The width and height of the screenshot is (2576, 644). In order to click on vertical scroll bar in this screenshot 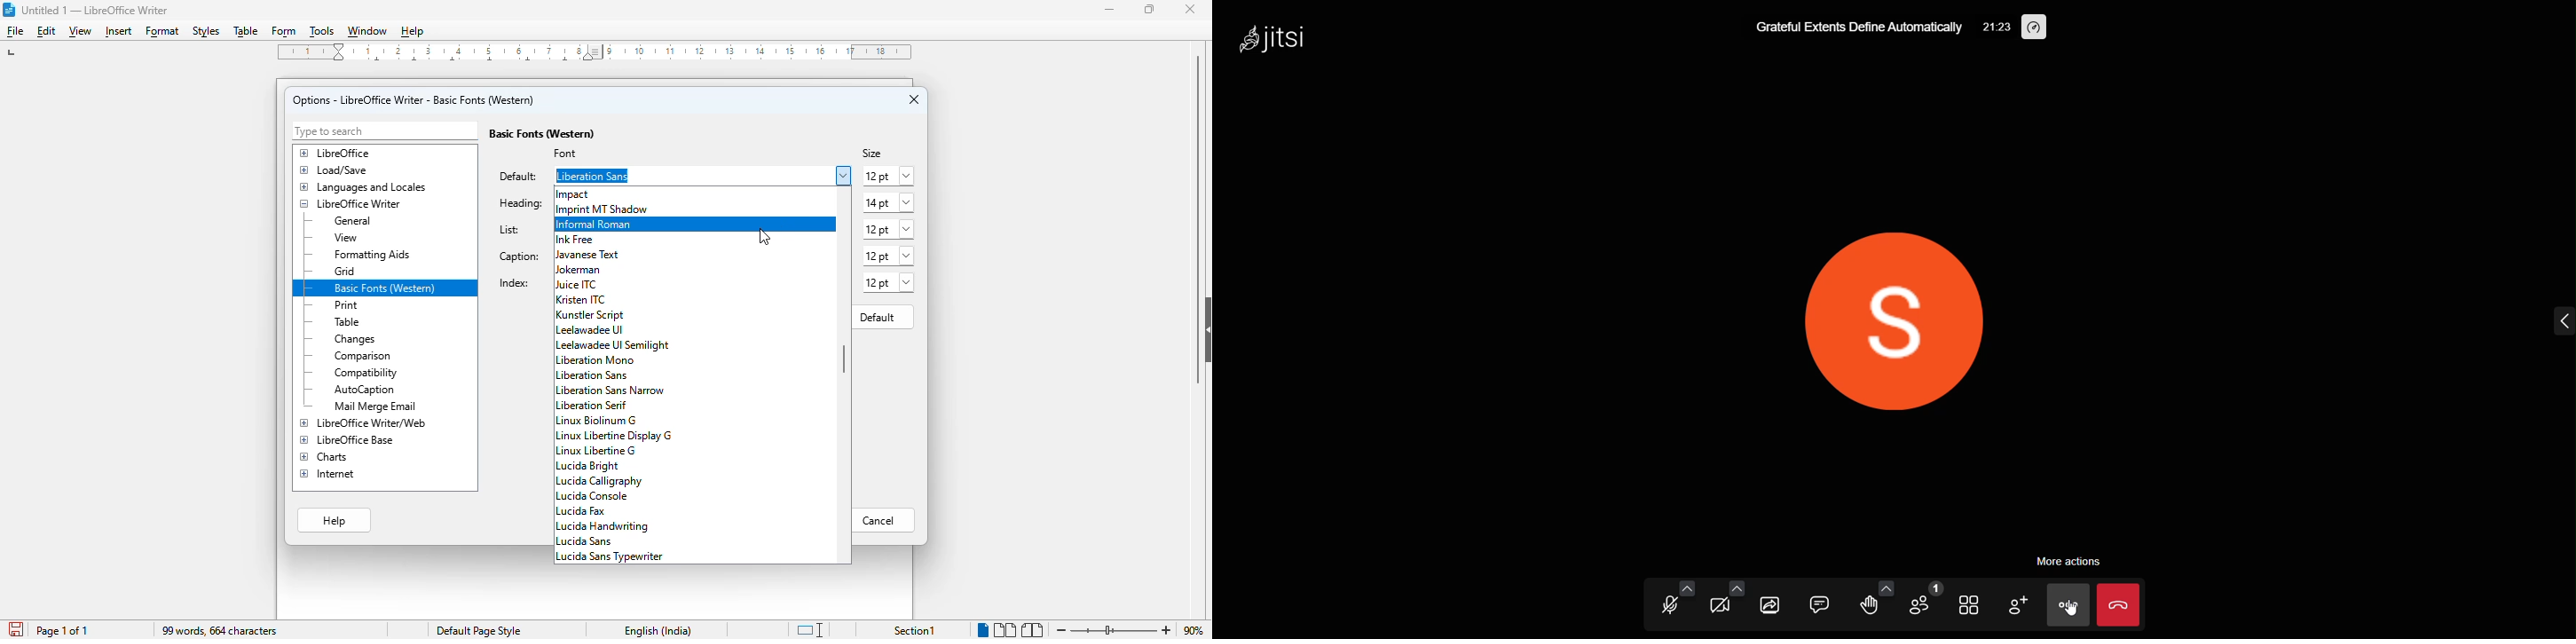, I will do `click(841, 359)`.